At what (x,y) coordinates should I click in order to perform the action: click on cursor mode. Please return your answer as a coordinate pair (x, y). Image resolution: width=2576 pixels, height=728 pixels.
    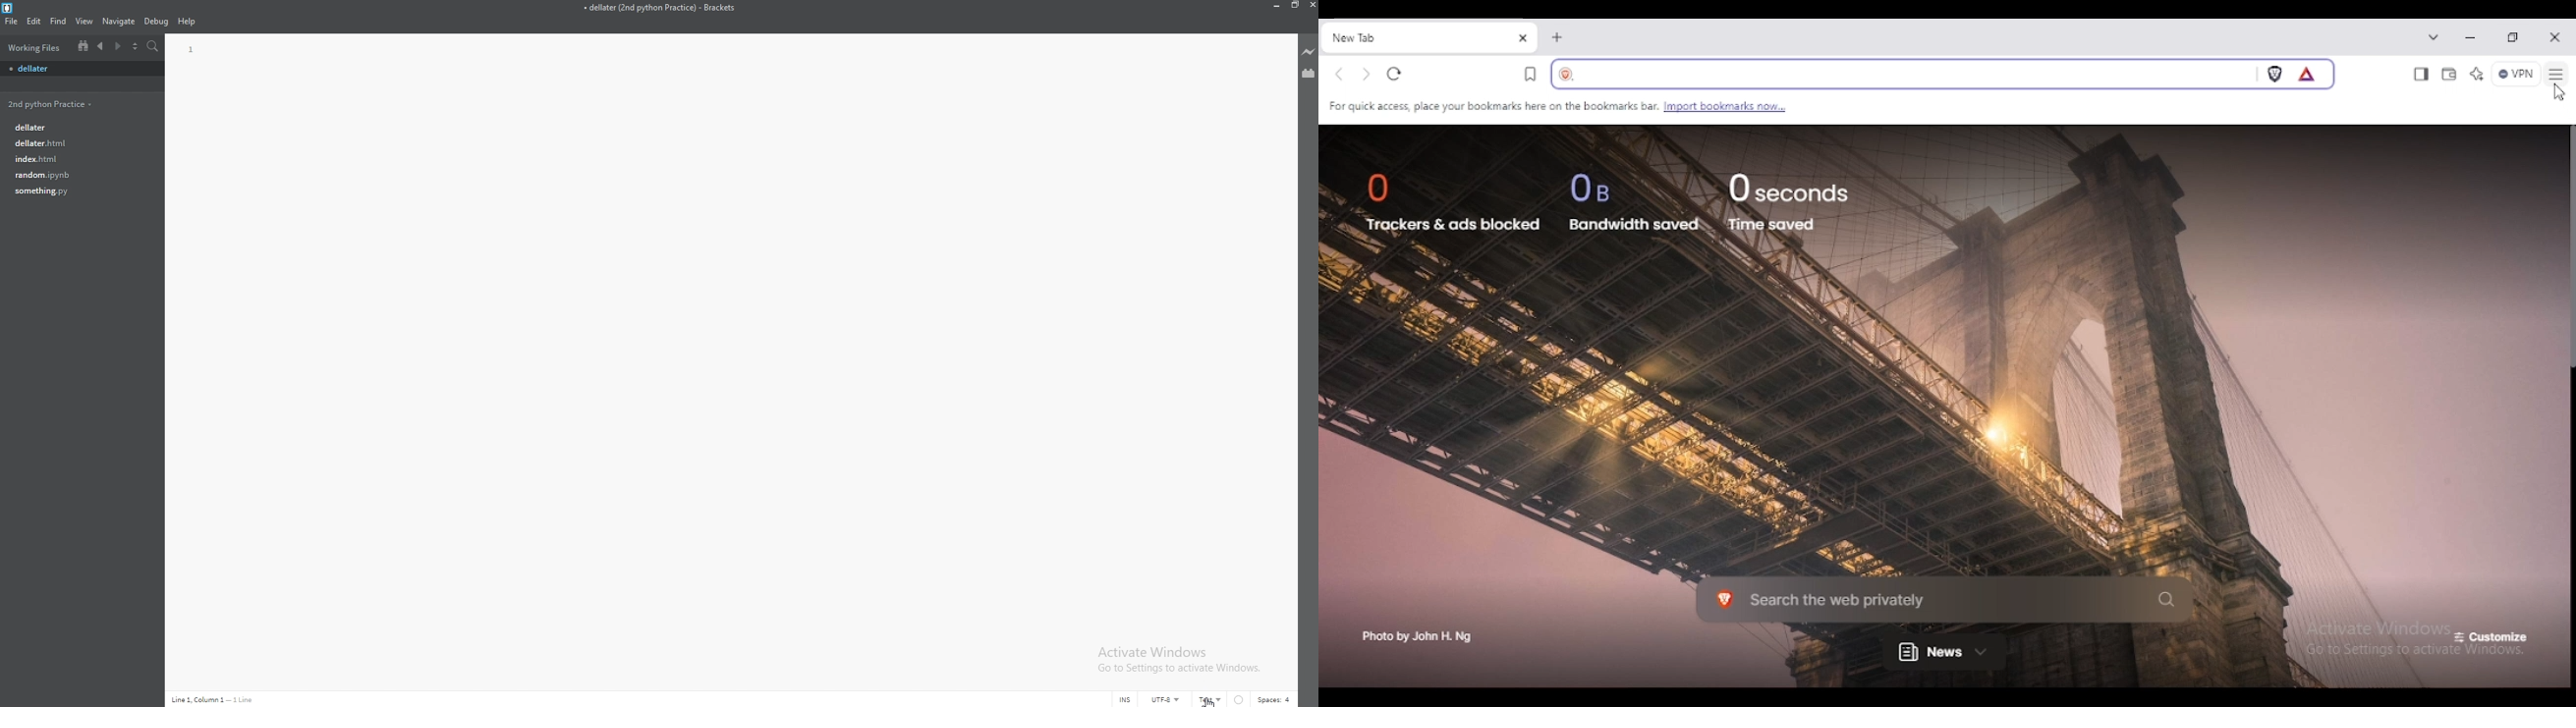
    Looking at the image, I should click on (1126, 699).